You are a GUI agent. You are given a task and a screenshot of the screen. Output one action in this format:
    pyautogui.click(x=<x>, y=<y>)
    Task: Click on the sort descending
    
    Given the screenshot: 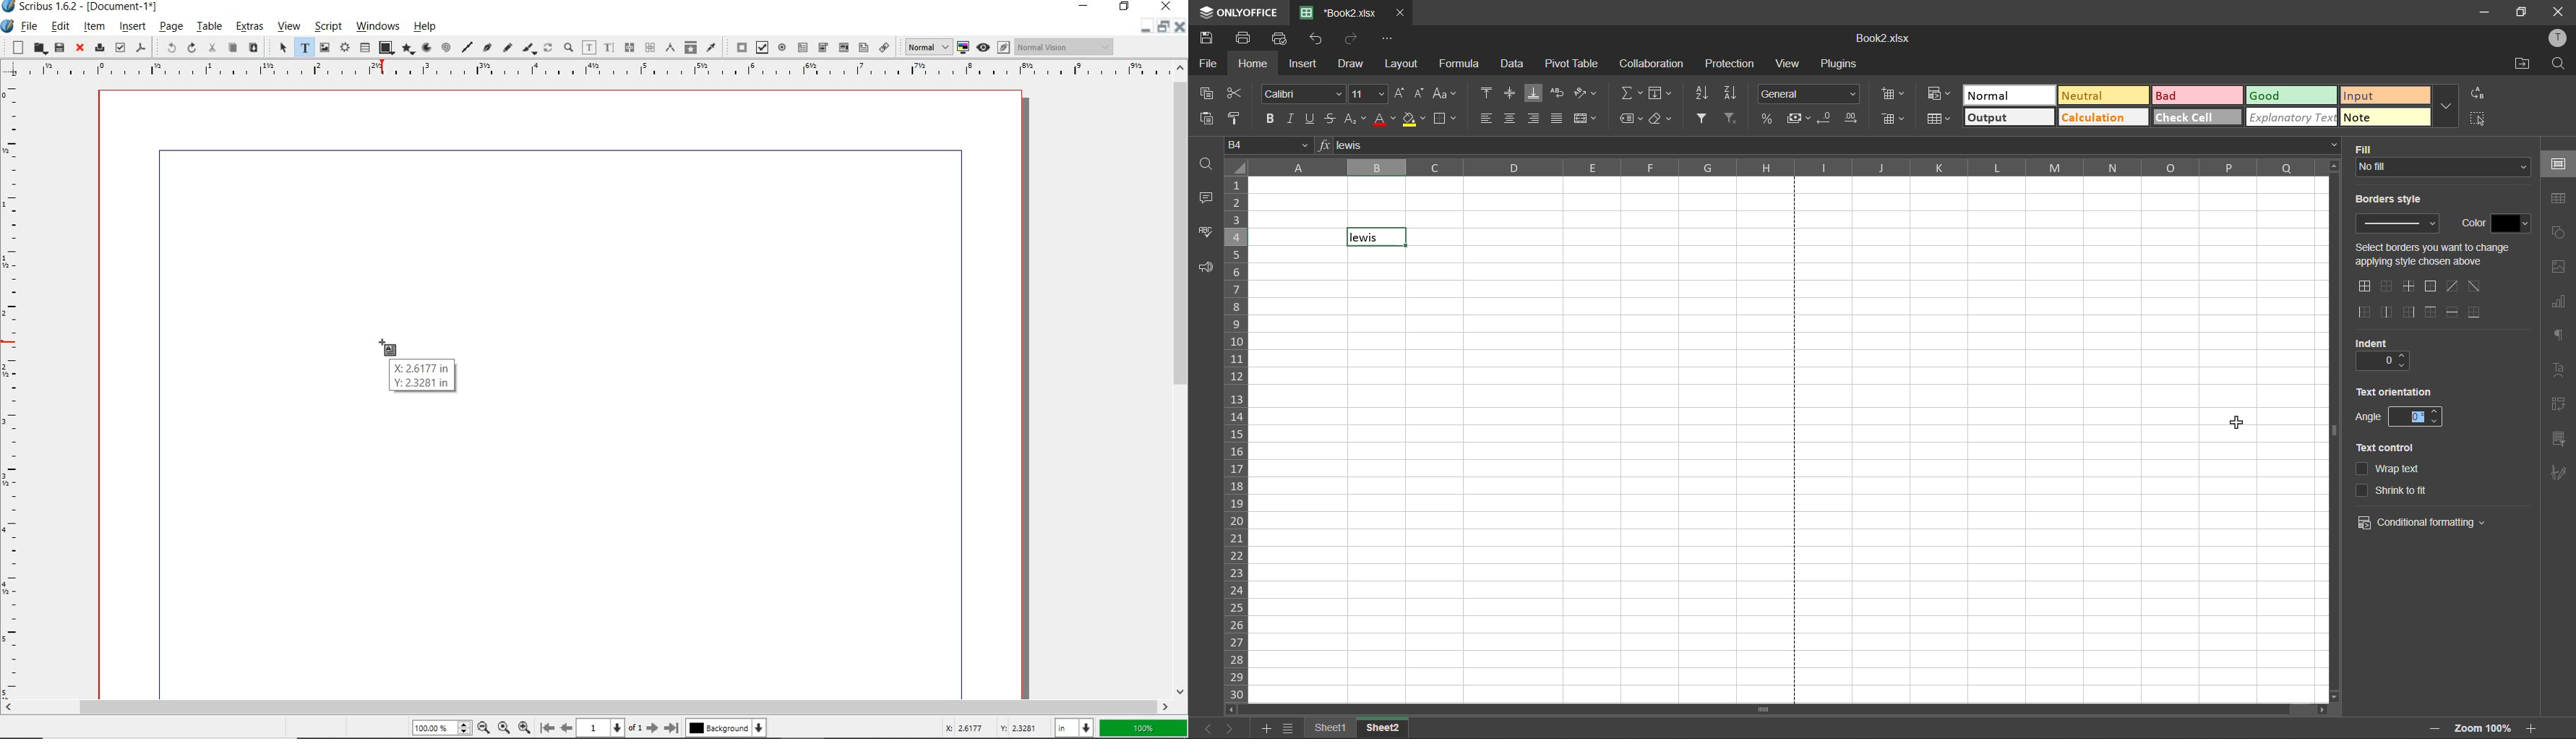 What is the action you would take?
    pyautogui.click(x=1737, y=92)
    